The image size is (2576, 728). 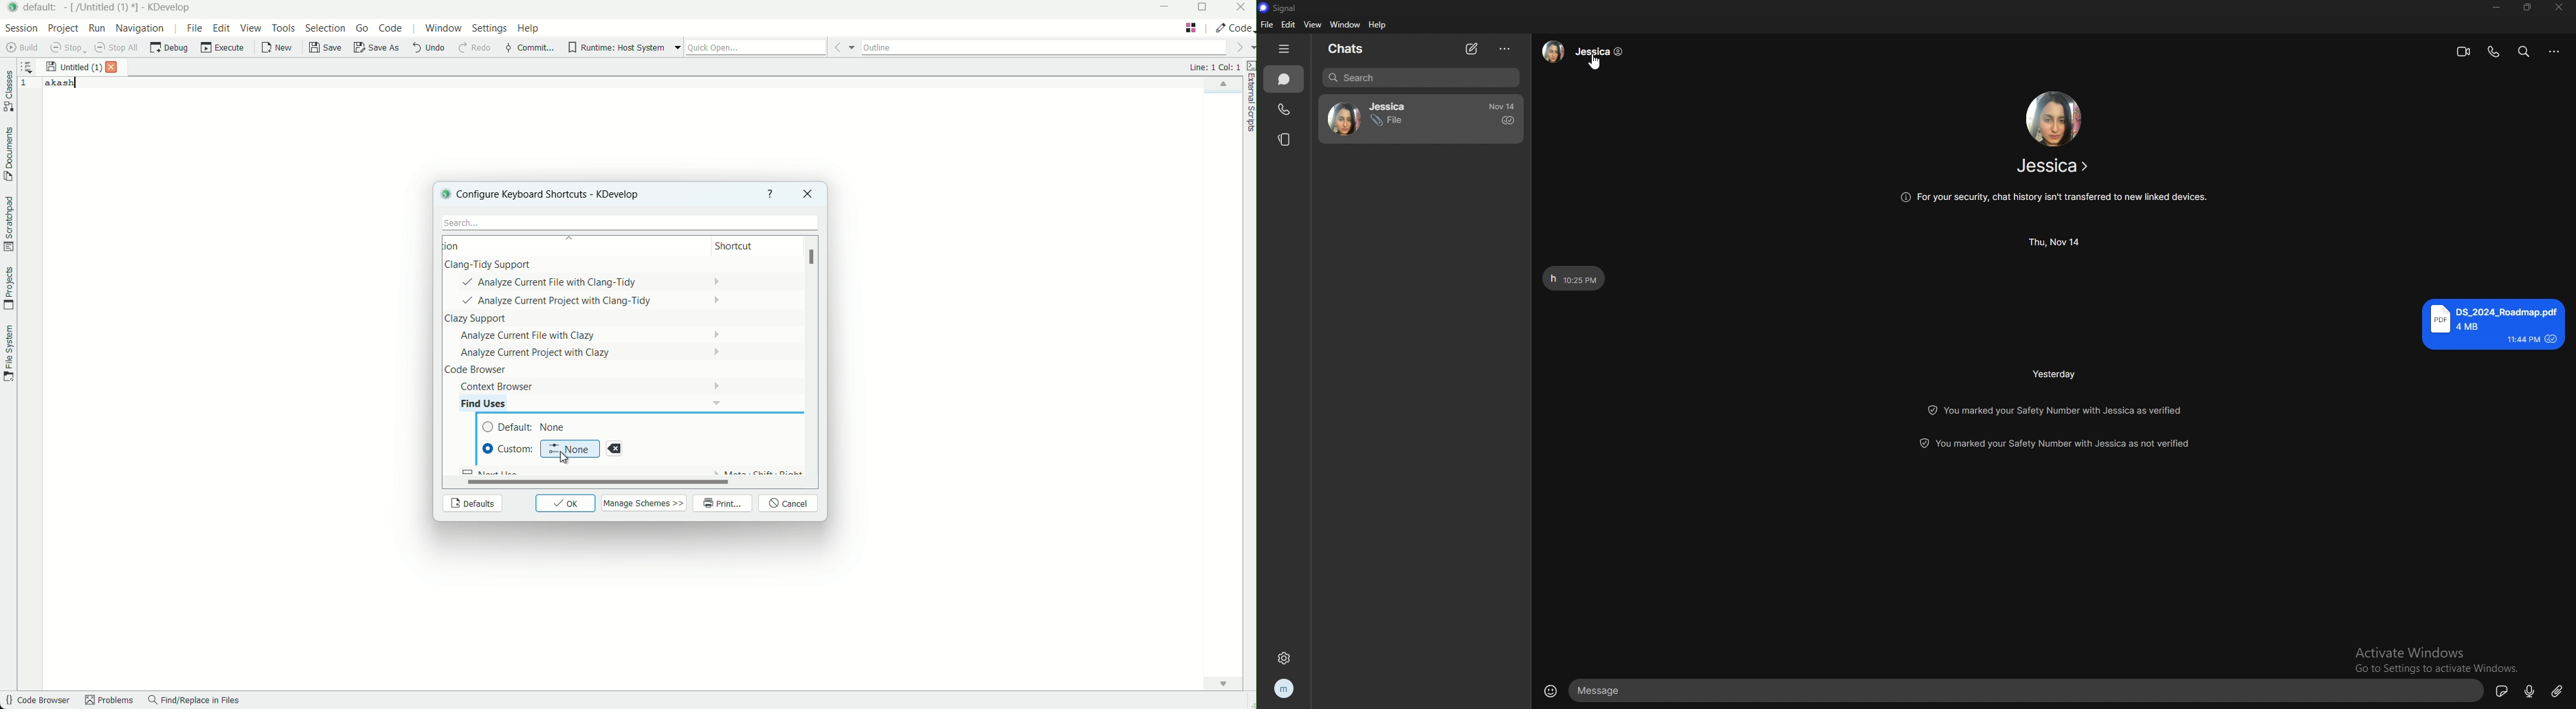 What do you see at coordinates (615, 448) in the screenshot?
I see `remove current shortcut` at bounding box center [615, 448].